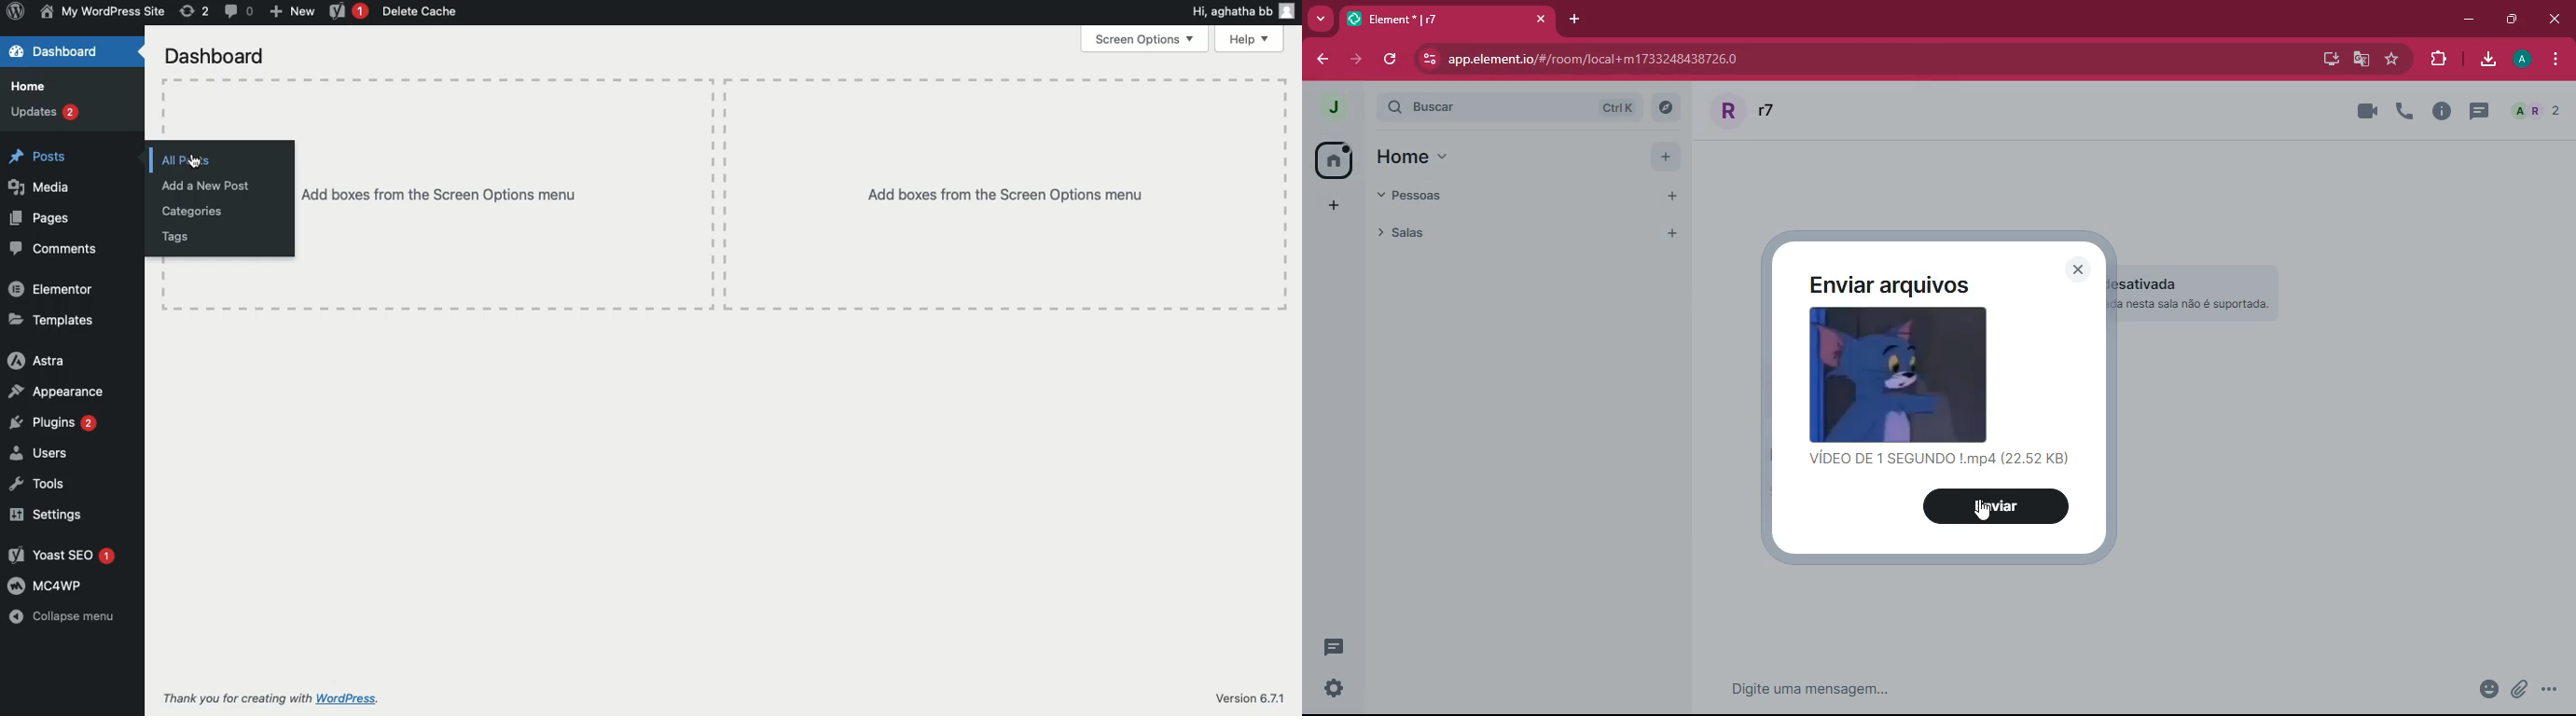 This screenshot has height=728, width=2576. What do you see at coordinates (55, 289) in the screenshot?
I see `Elementor` at bounding box center [55, 289].